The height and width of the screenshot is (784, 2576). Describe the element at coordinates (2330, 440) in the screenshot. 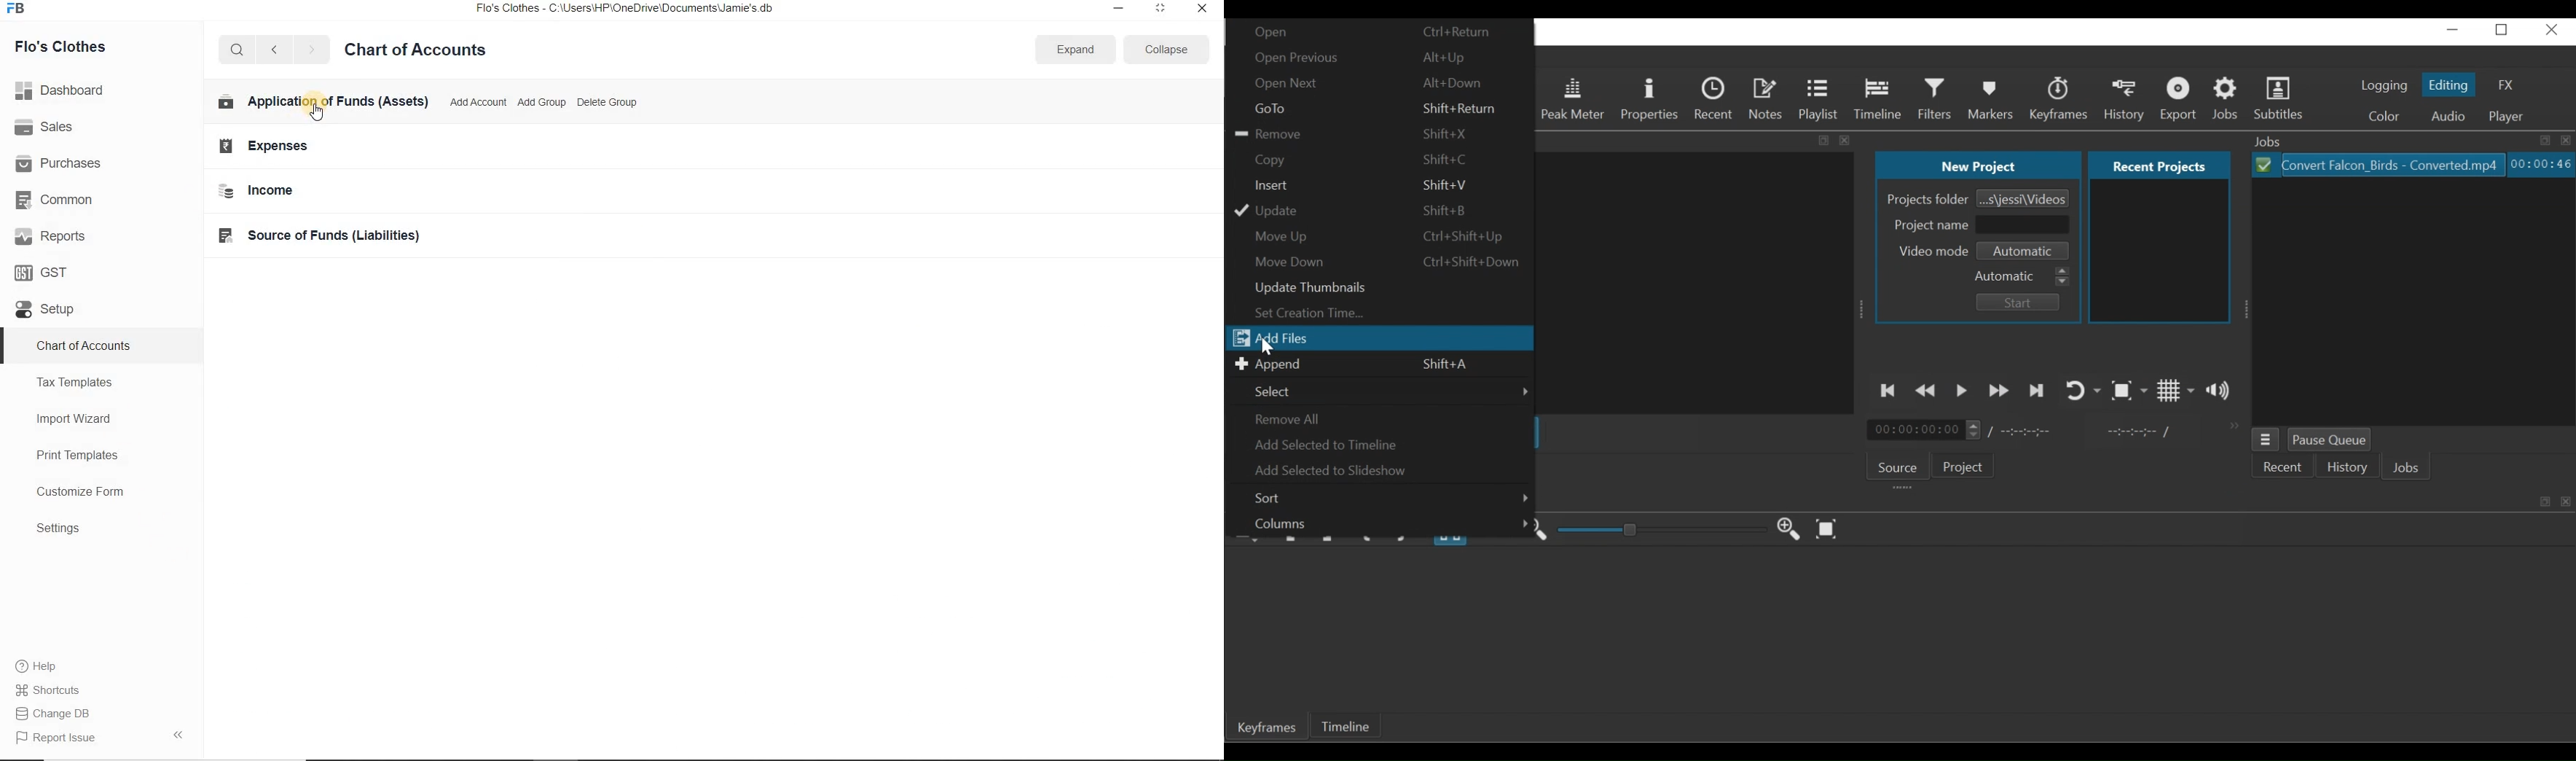

I see `Pause Queue` at that location.